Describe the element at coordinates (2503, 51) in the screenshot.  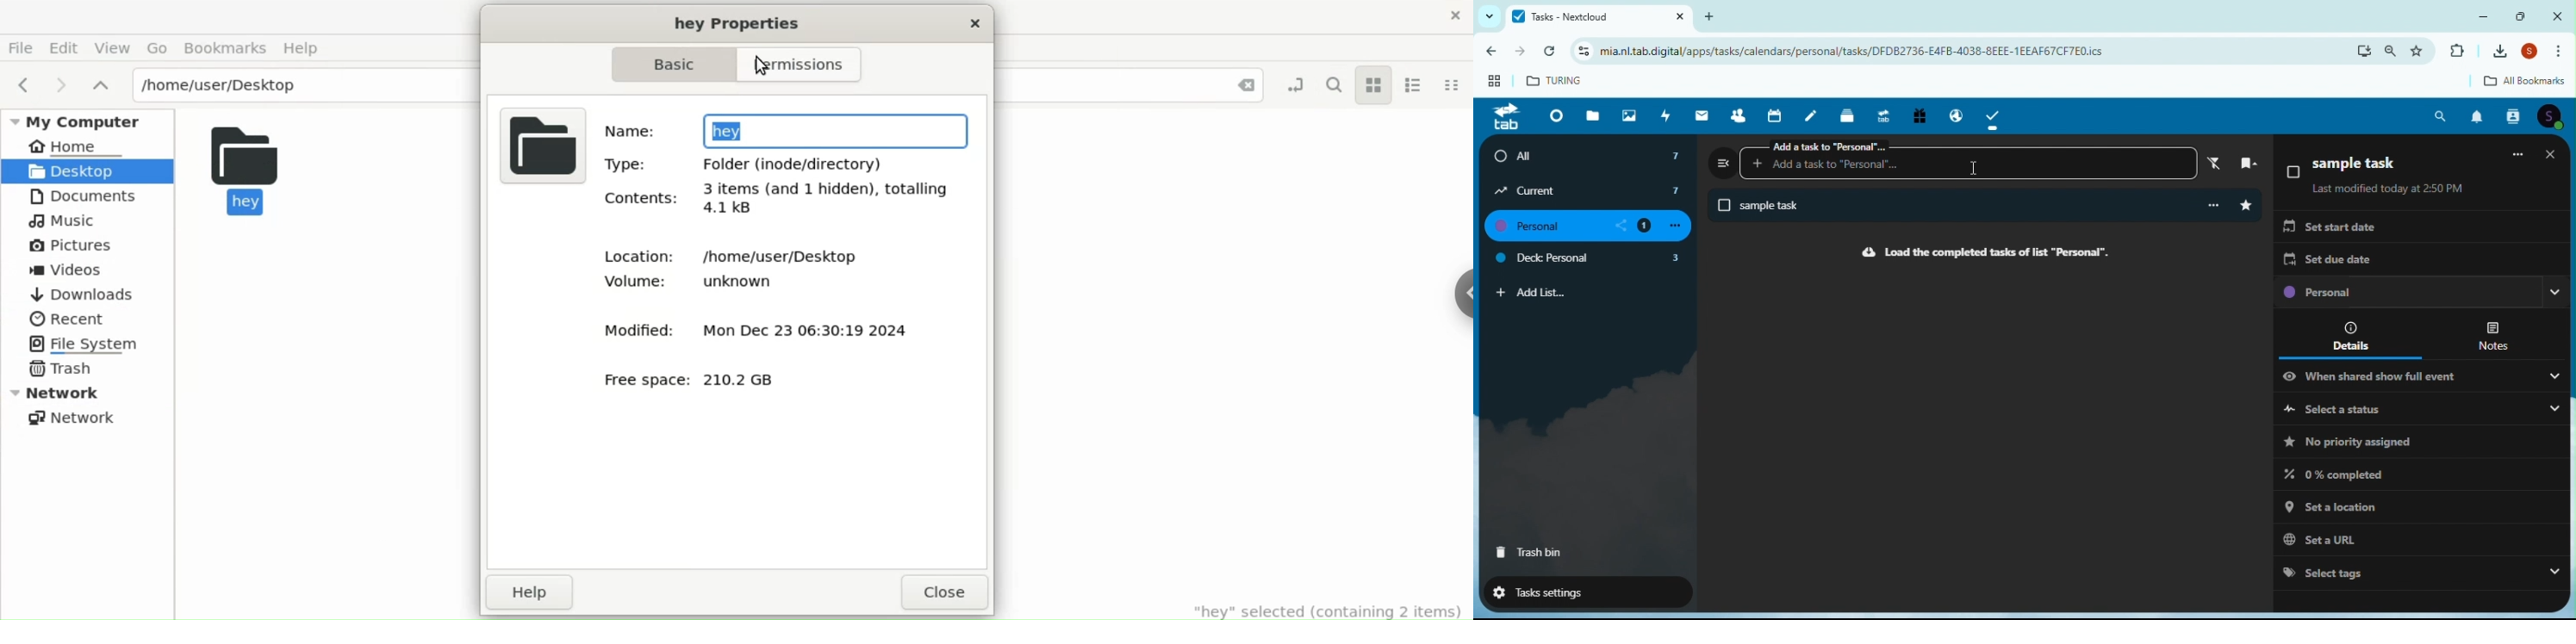
I see `Downloads` at that location.